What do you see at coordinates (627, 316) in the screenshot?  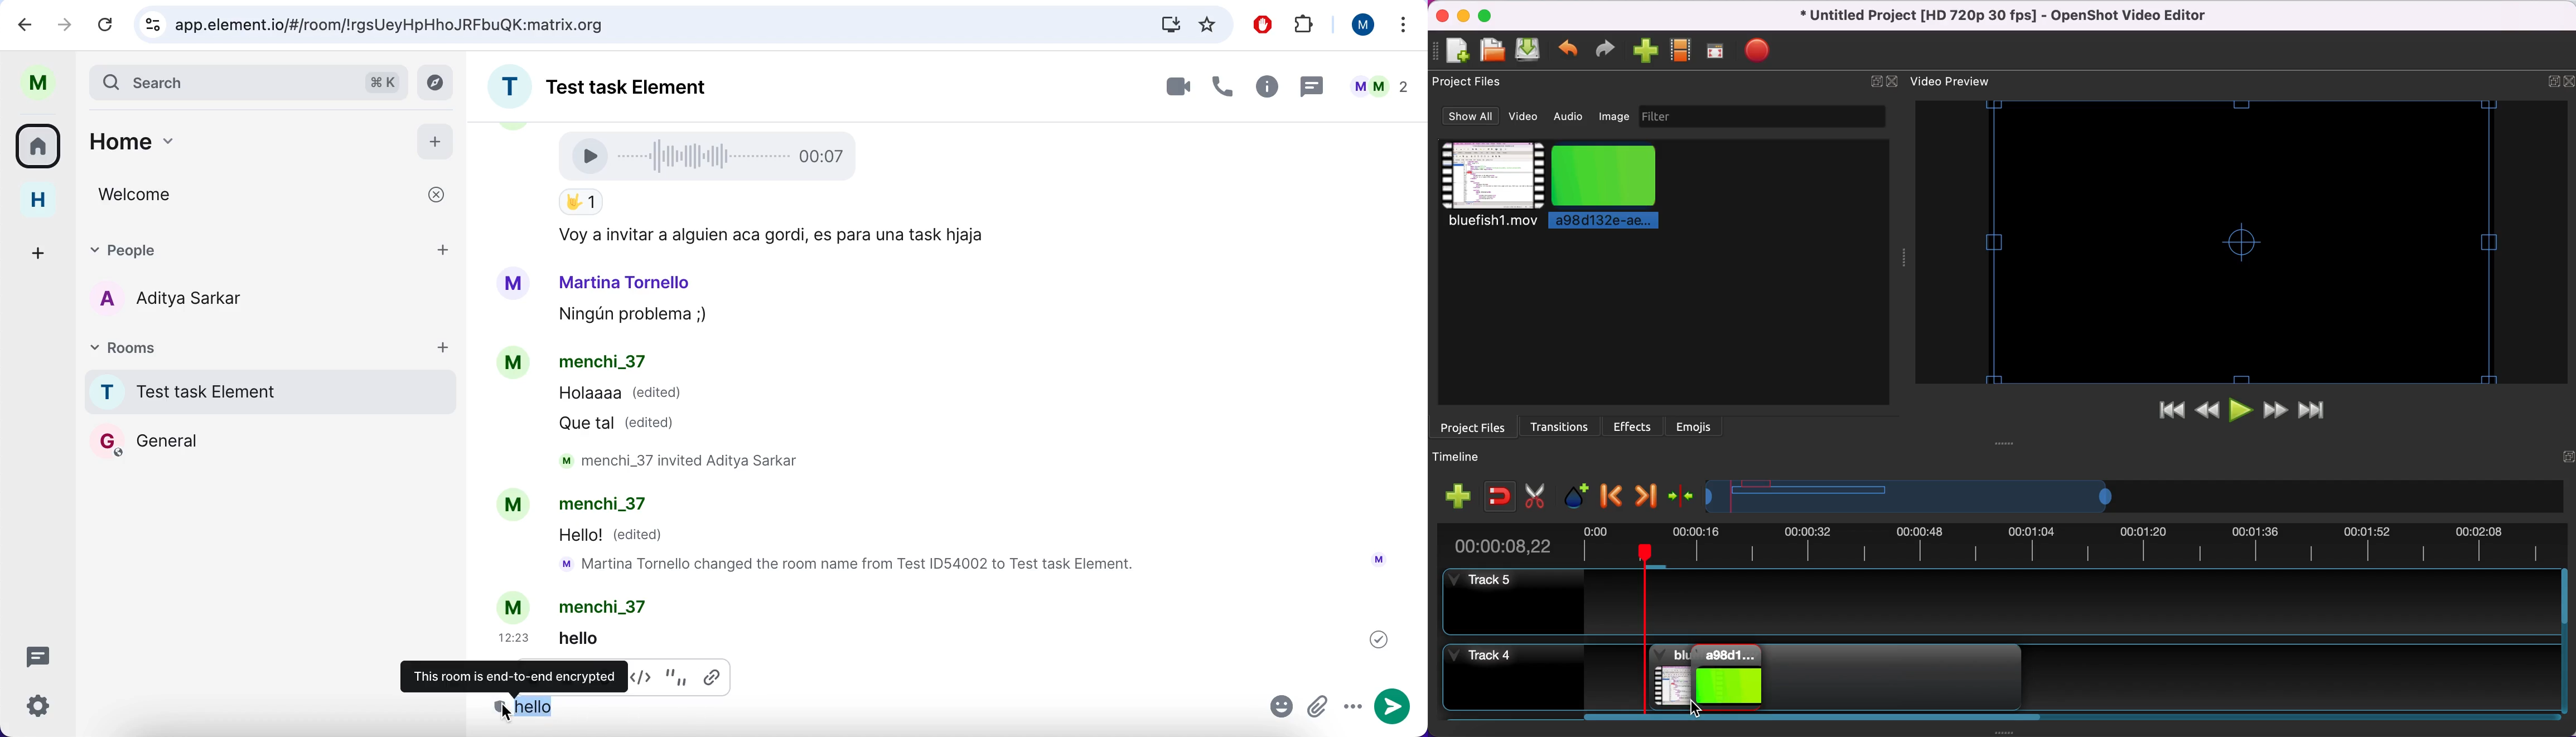 I see `Ningun problema ;,` at bounding box center [627, 316].